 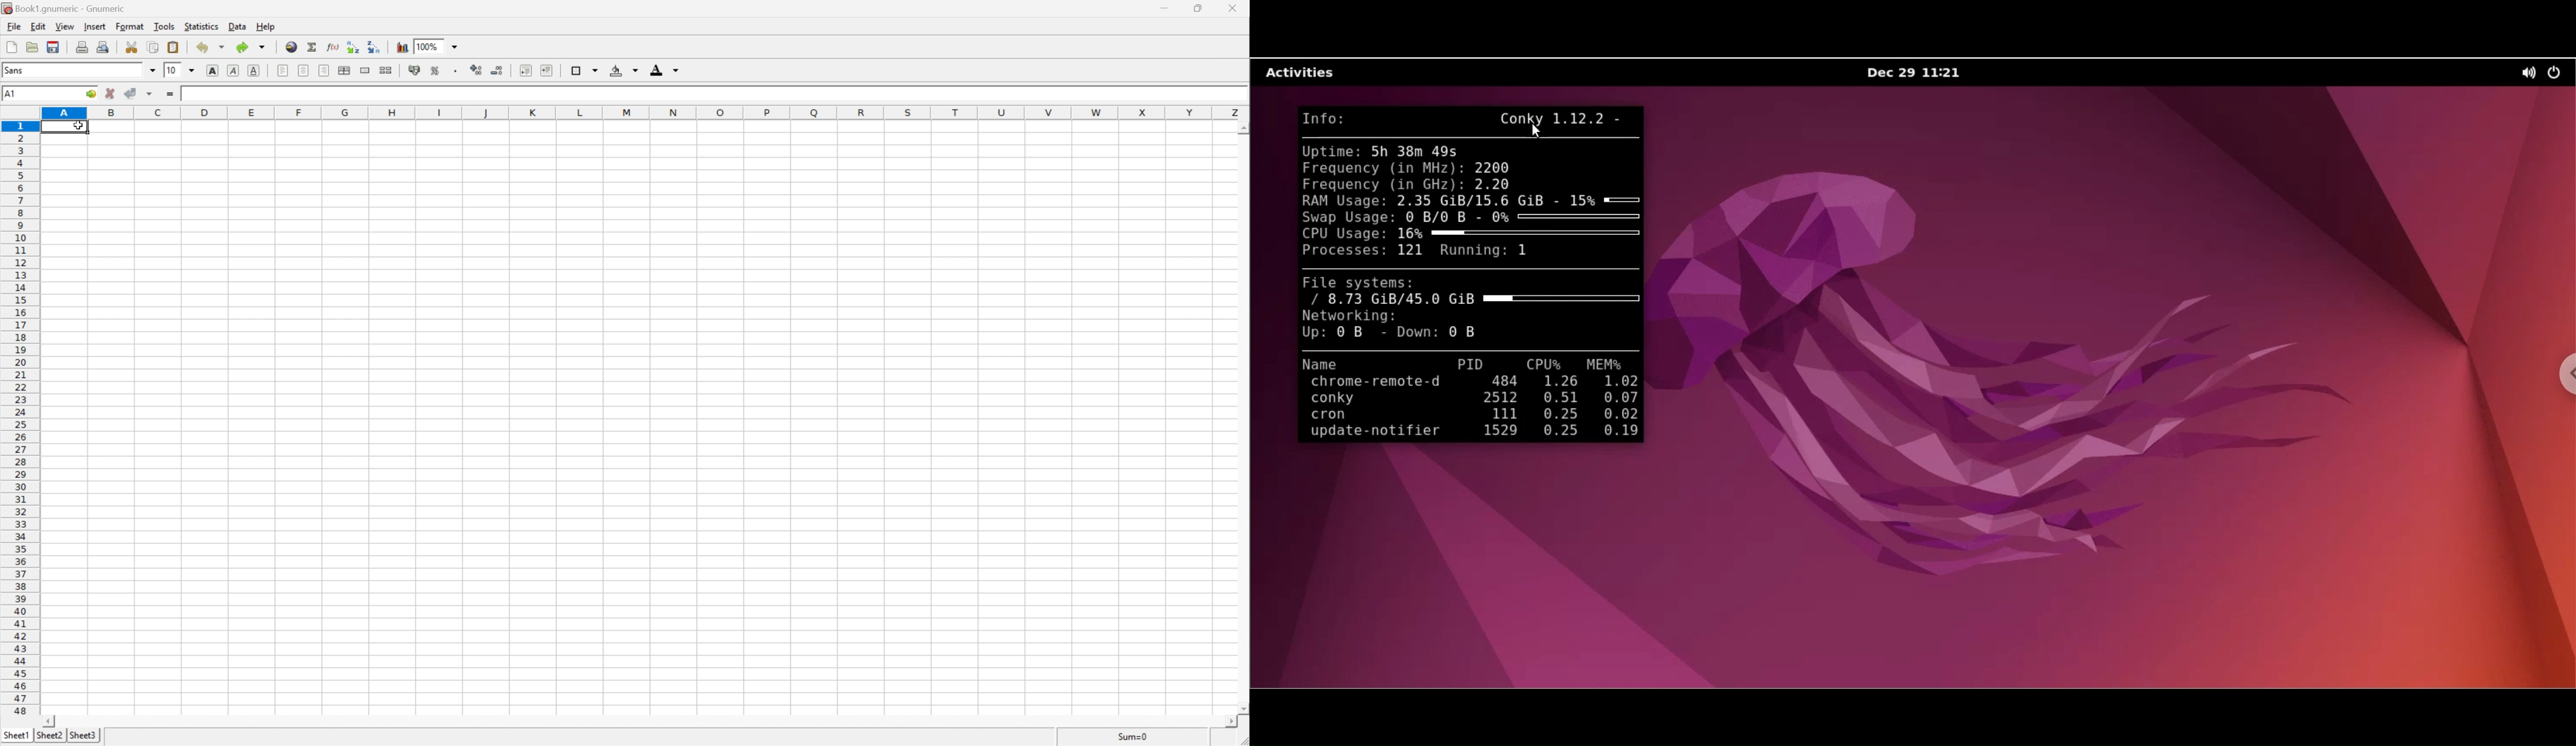 What do you see at coordinates (386, 69) in the screenshot?
I see `split merged ranges of cells` at bounding box center [386, 69].